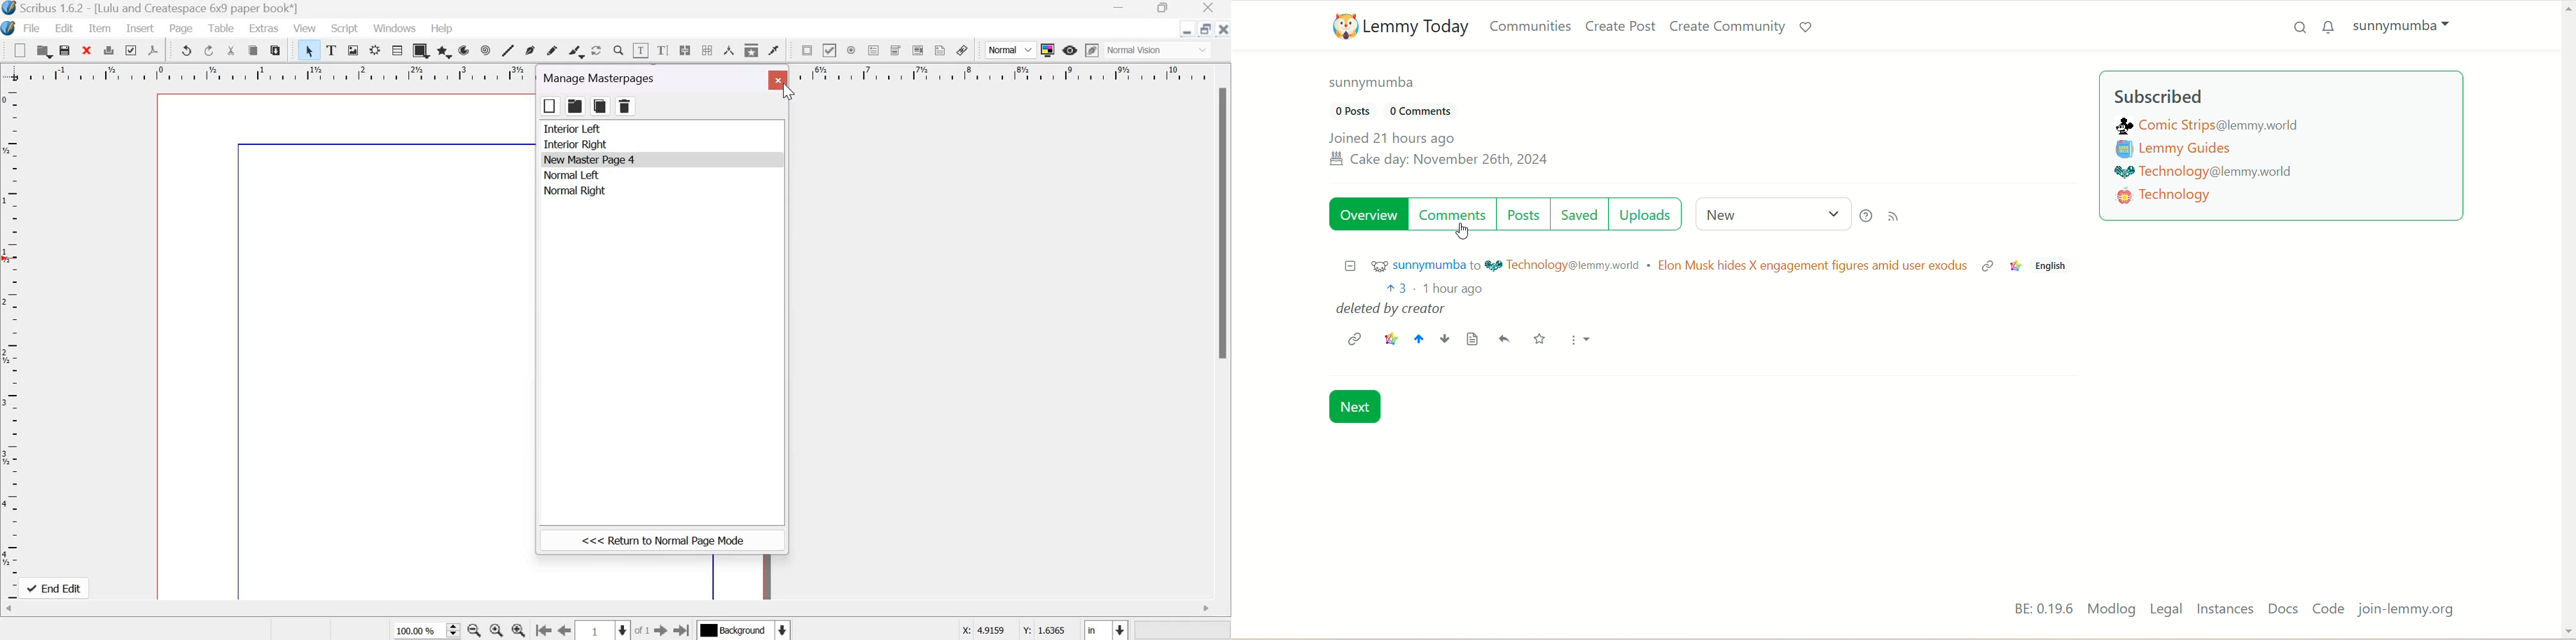 This screenshot has width=2576, height=644. I want to click on Close, so click(1208, 7).